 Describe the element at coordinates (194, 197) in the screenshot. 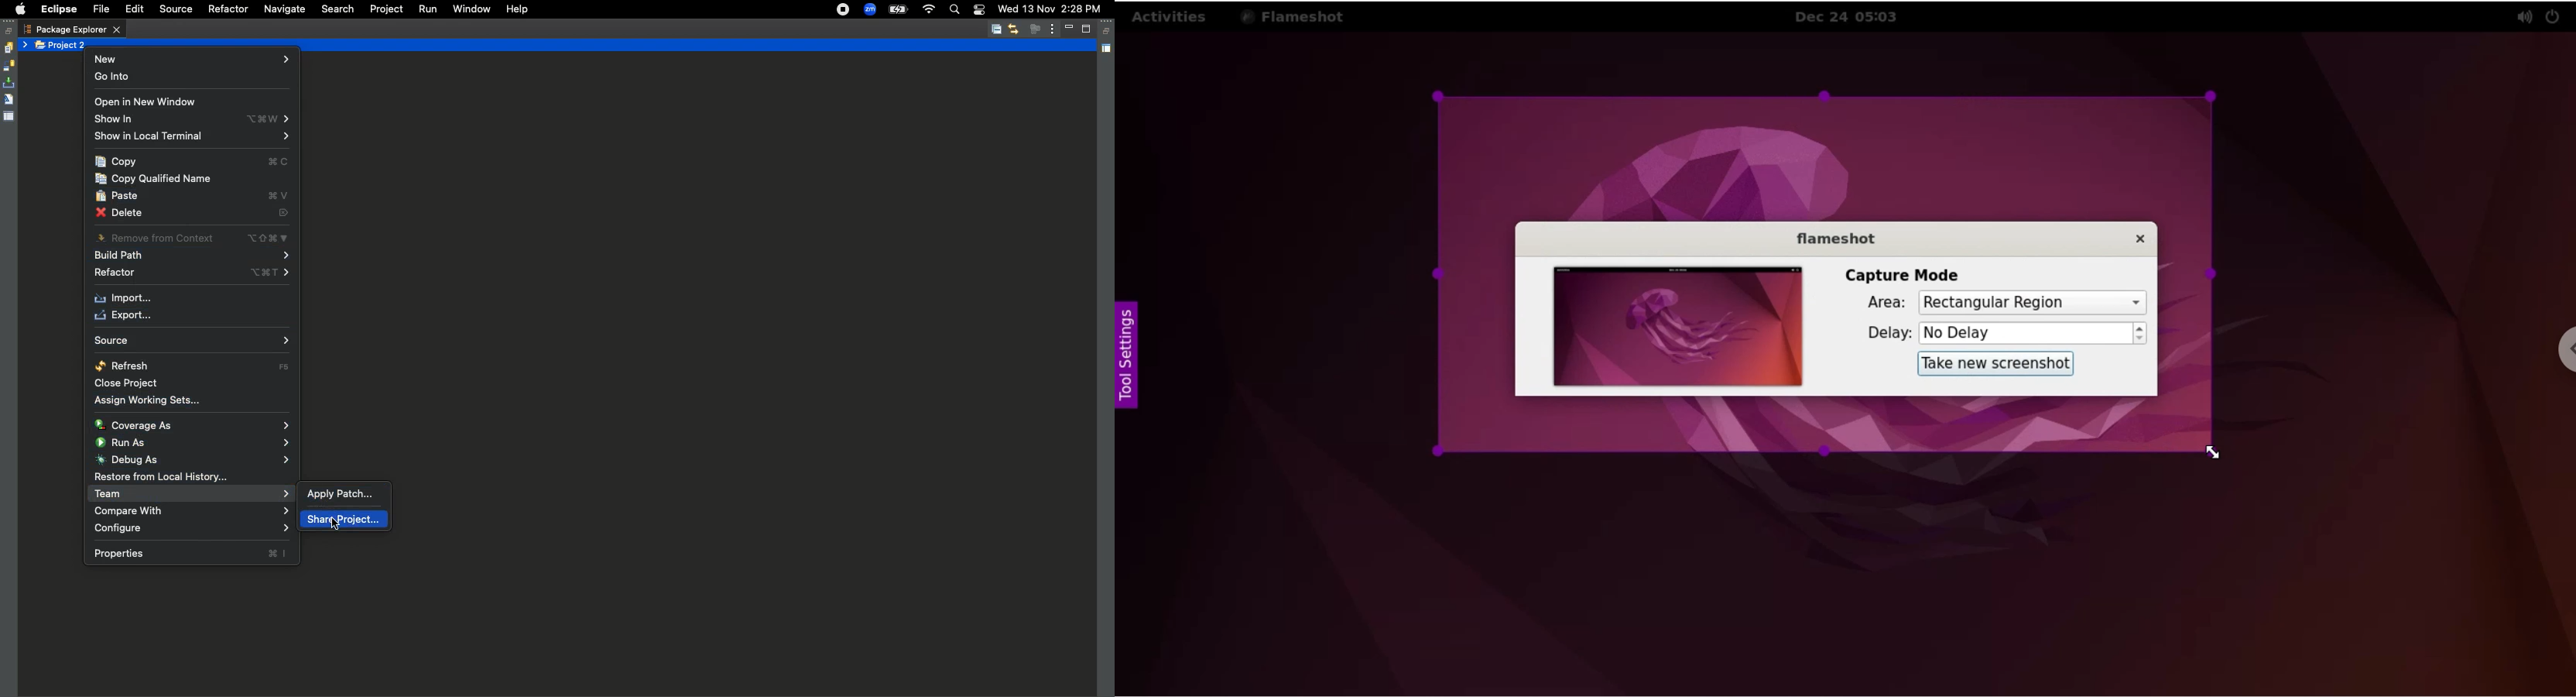

I see `Paste ` at that location.